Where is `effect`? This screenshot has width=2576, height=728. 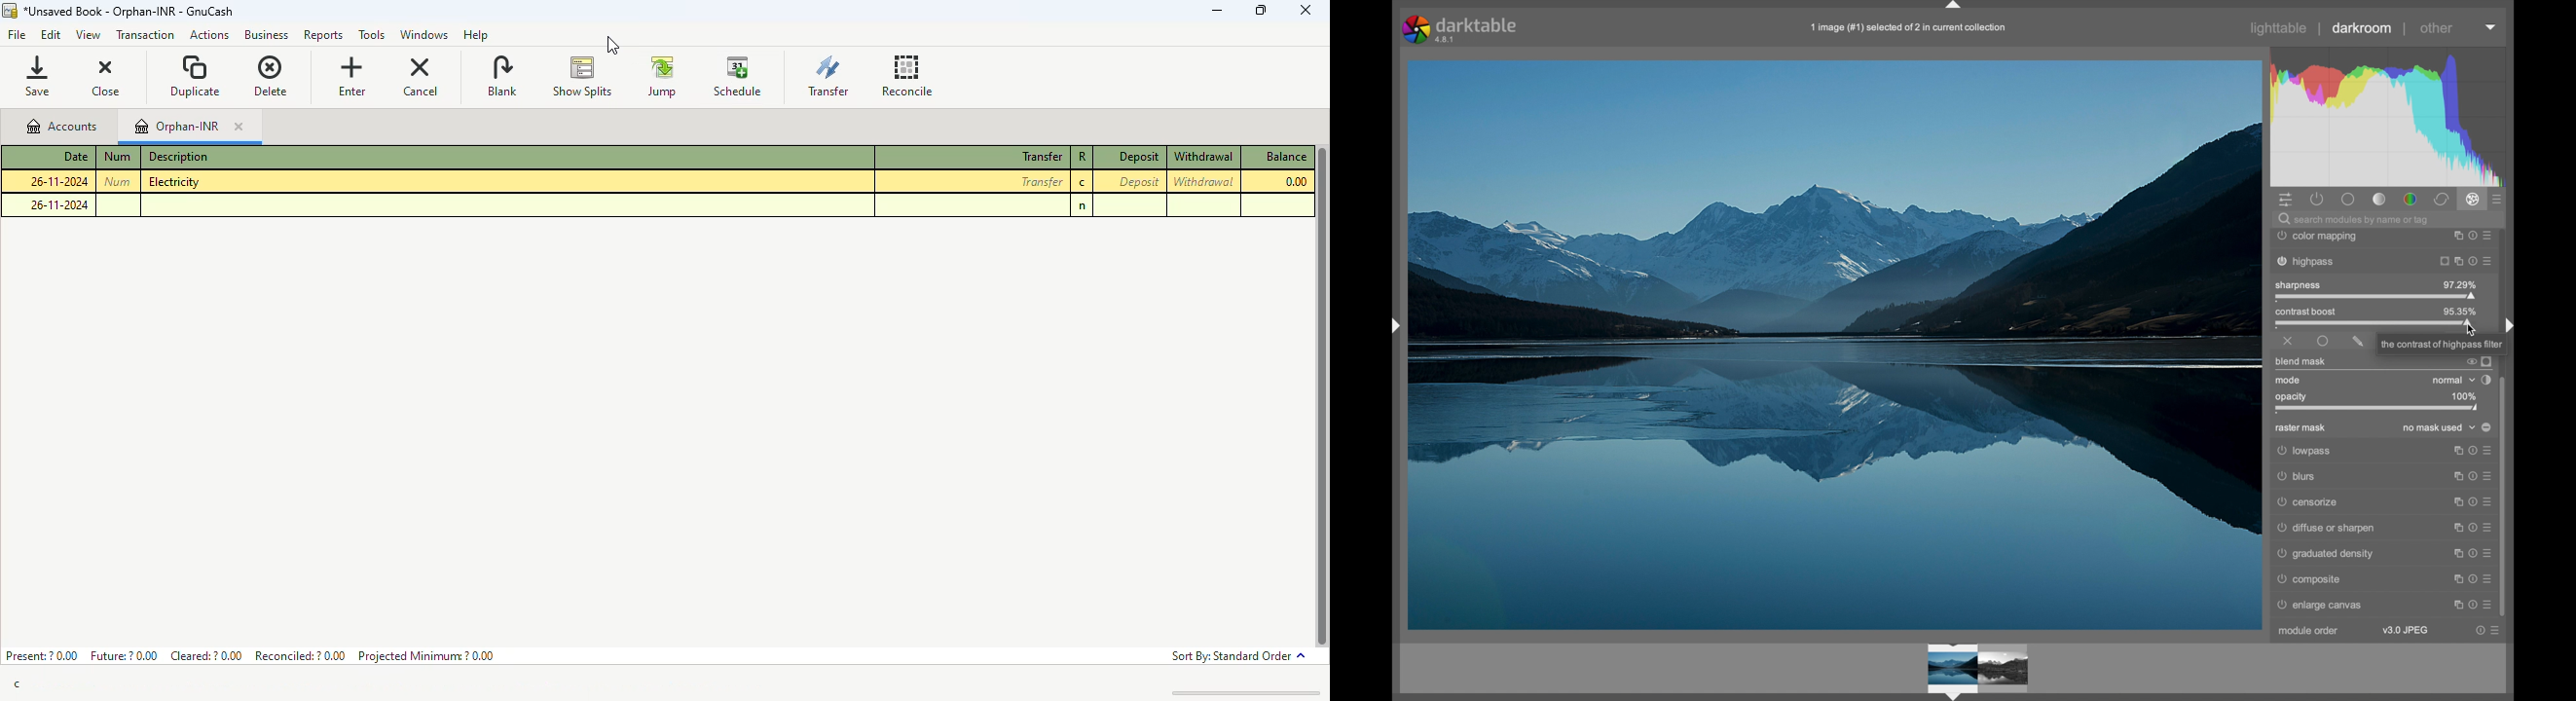
effect is located at coordinates (2472, 199).